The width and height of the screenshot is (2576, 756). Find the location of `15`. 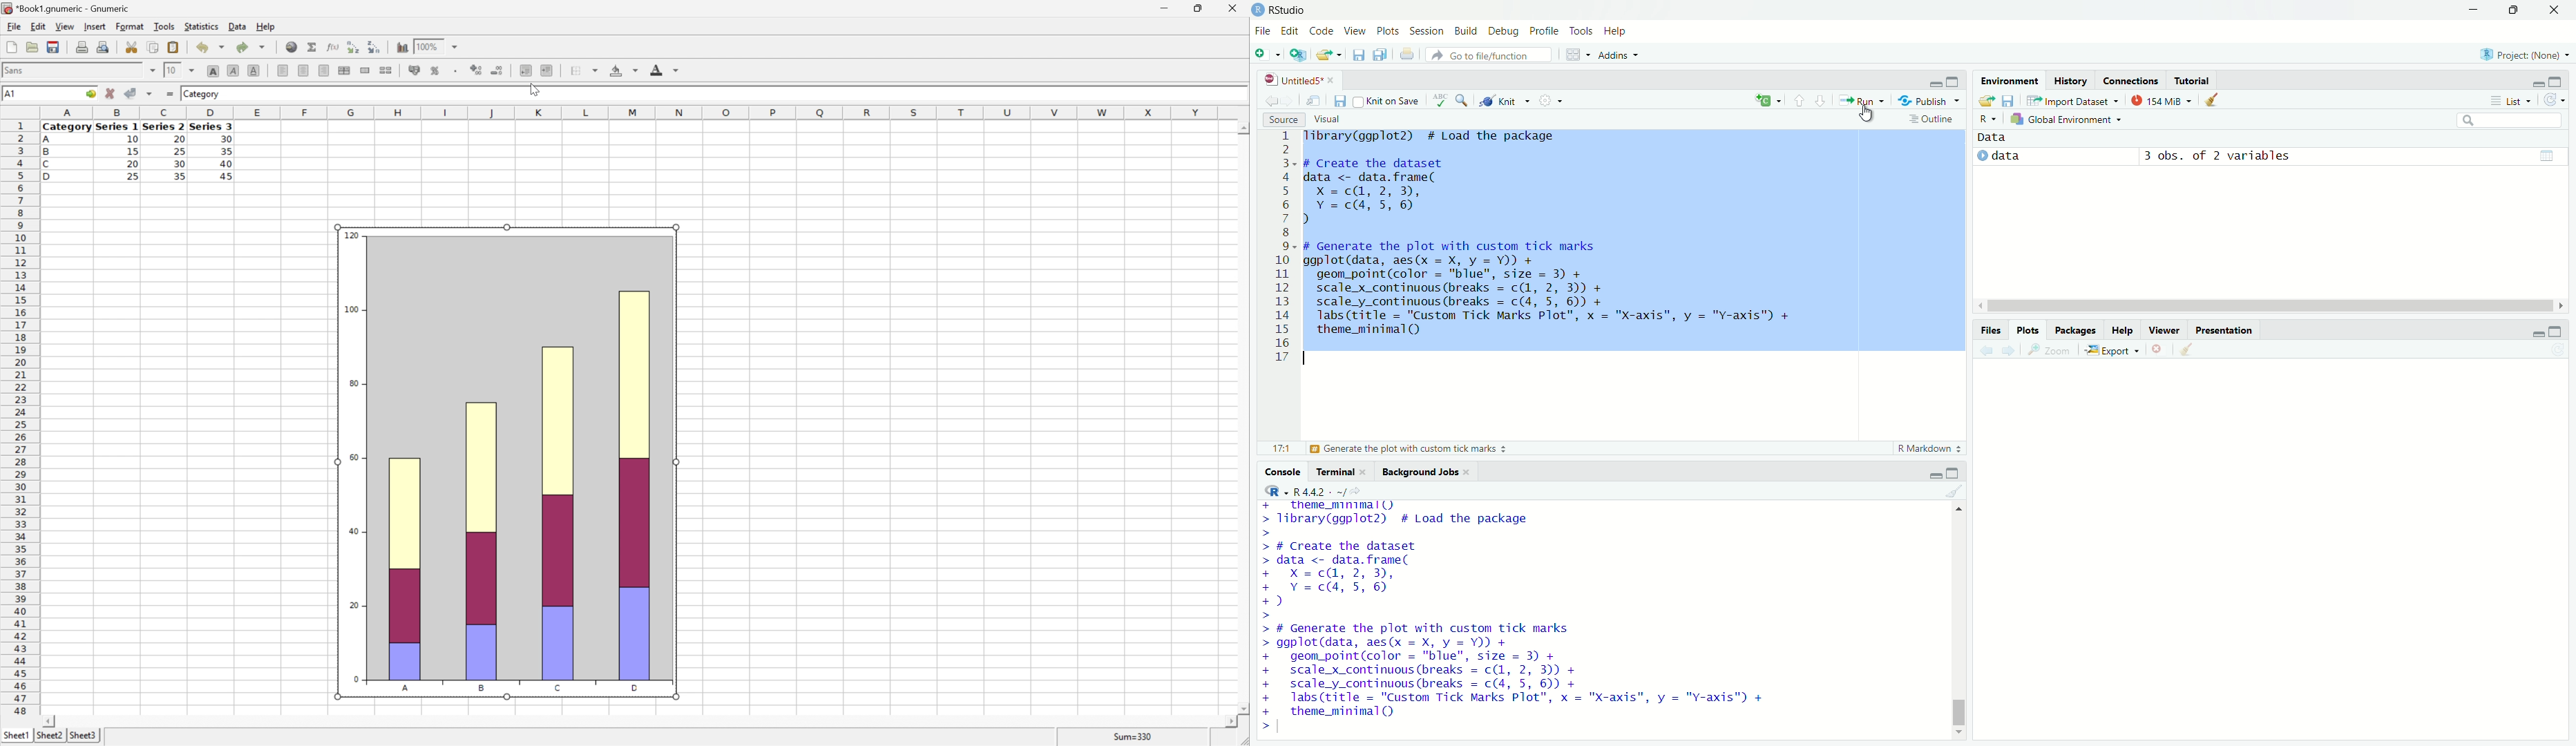

15 is located at coordinates (133, 151).